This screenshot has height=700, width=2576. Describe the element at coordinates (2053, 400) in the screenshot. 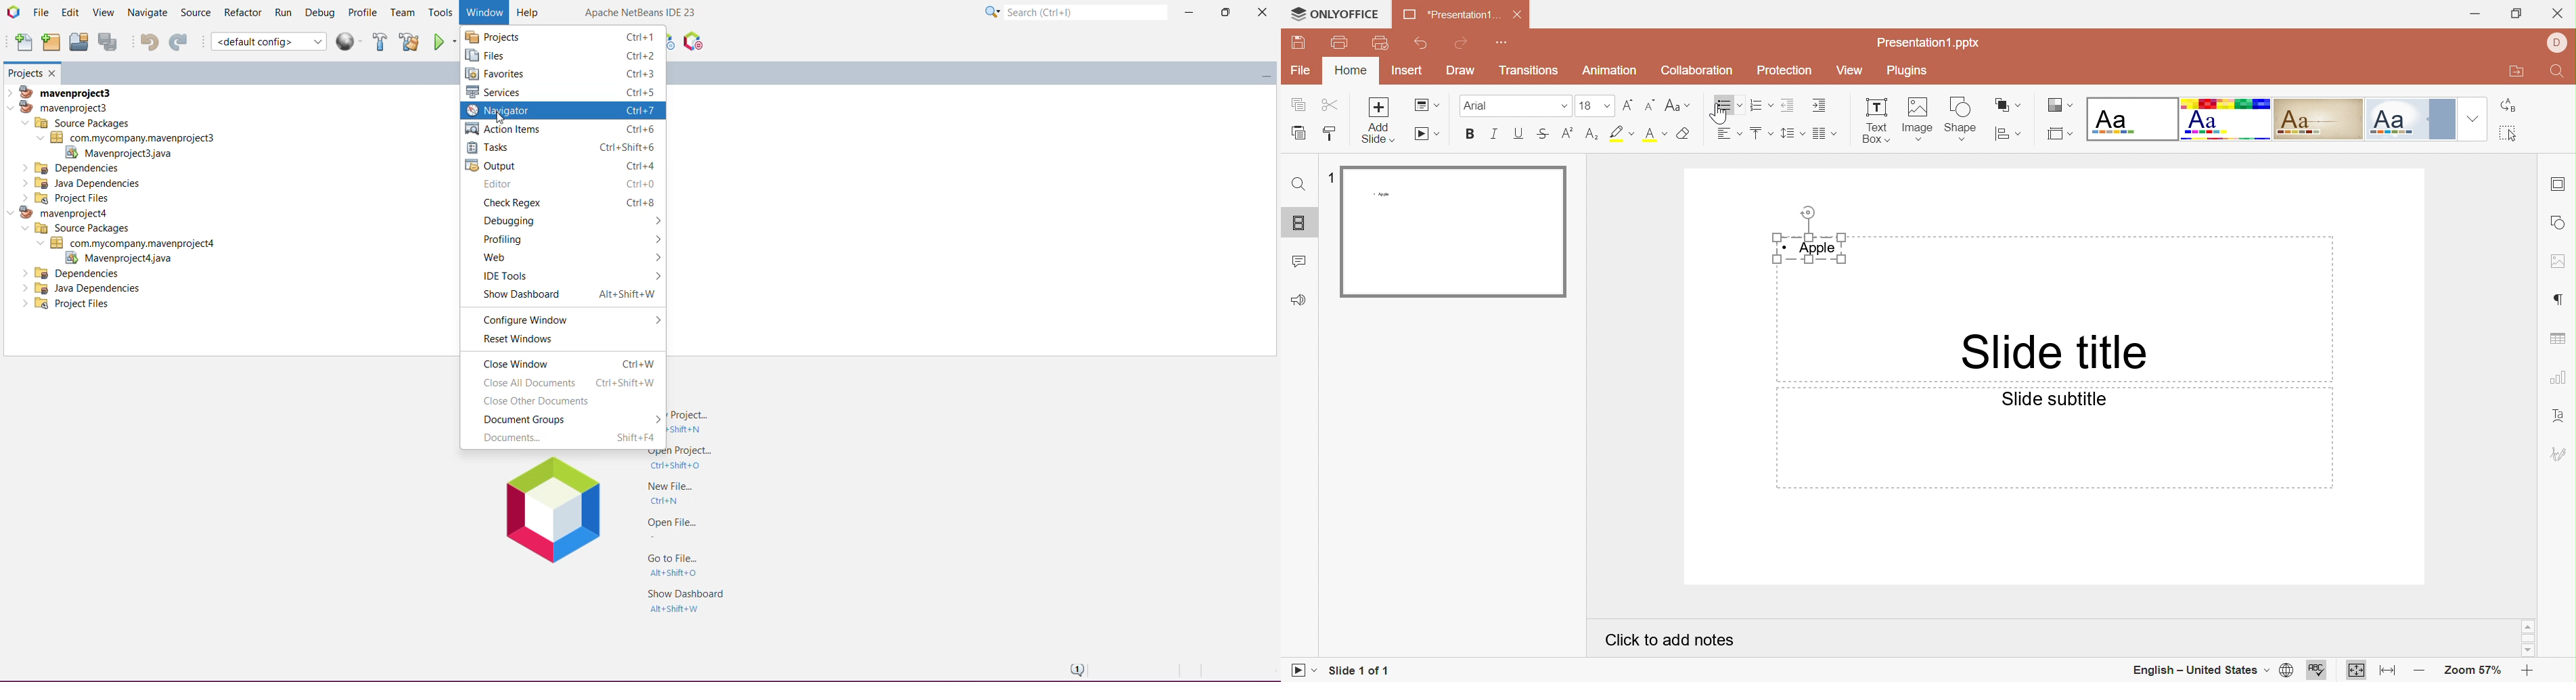

I see `Slide subtitle` at that location.